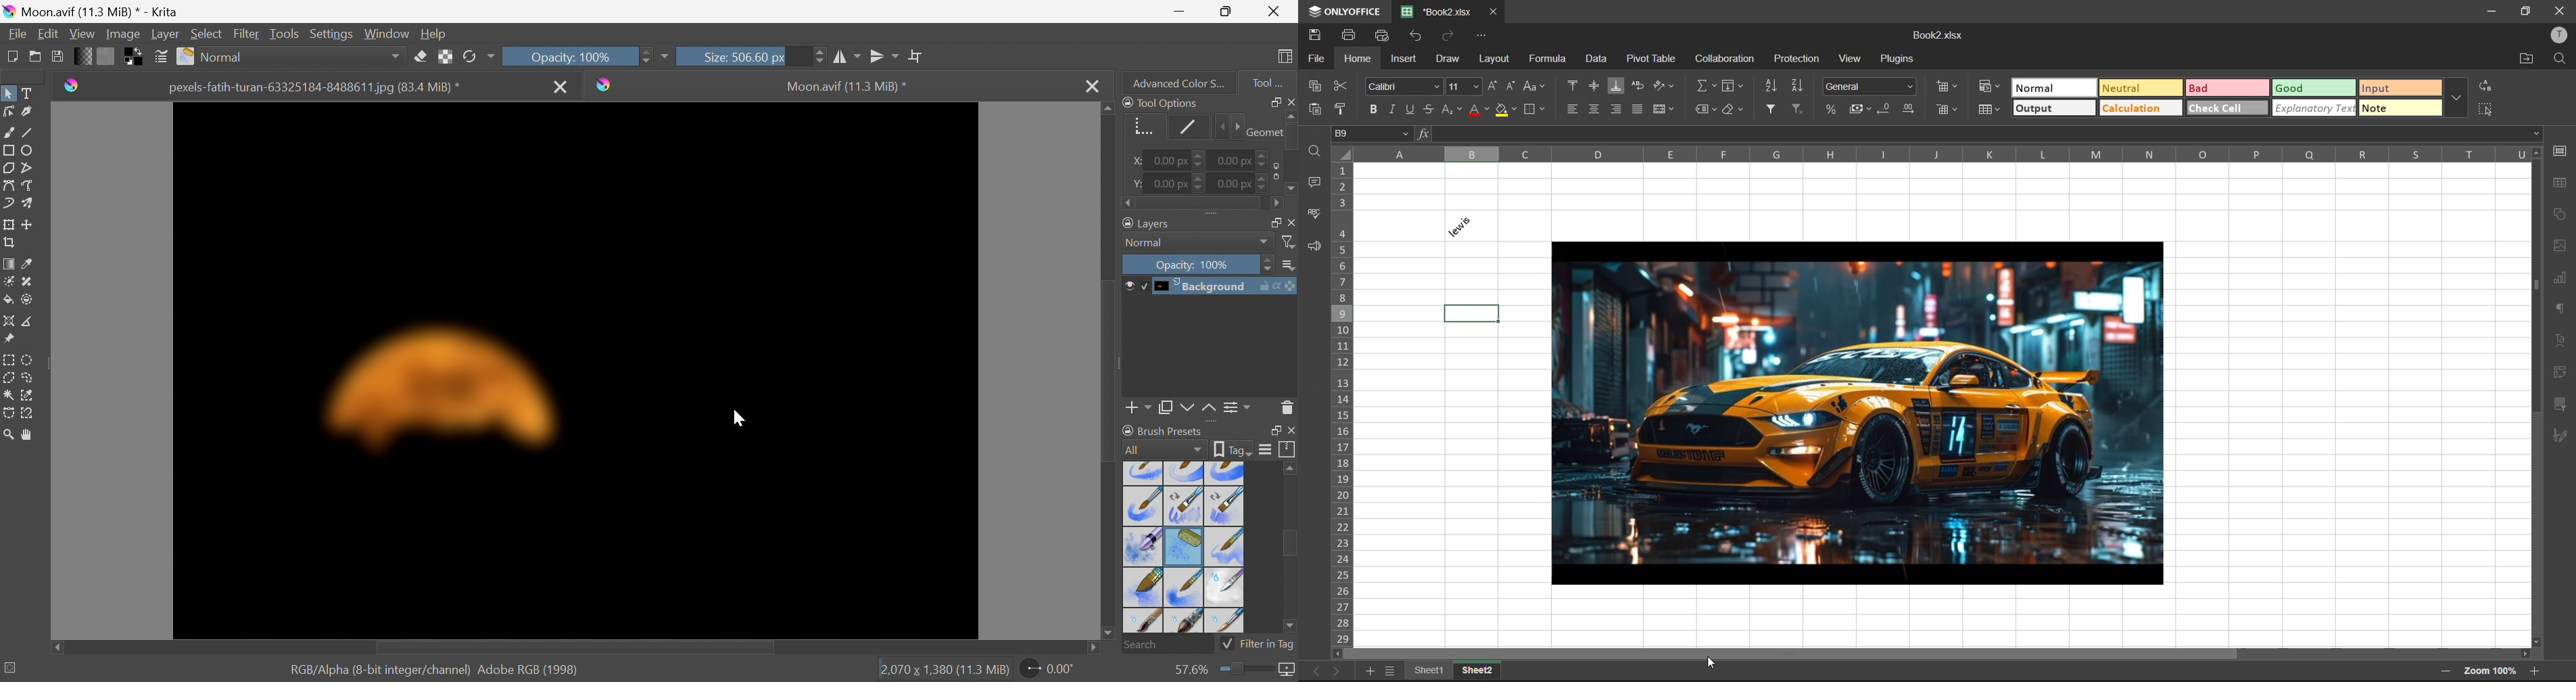 Image resolution: width=2576 pixels, height=700 pixels. Describe the element at coordinates (2533, 673) in the screenshot. I see `zoom in` at that location.